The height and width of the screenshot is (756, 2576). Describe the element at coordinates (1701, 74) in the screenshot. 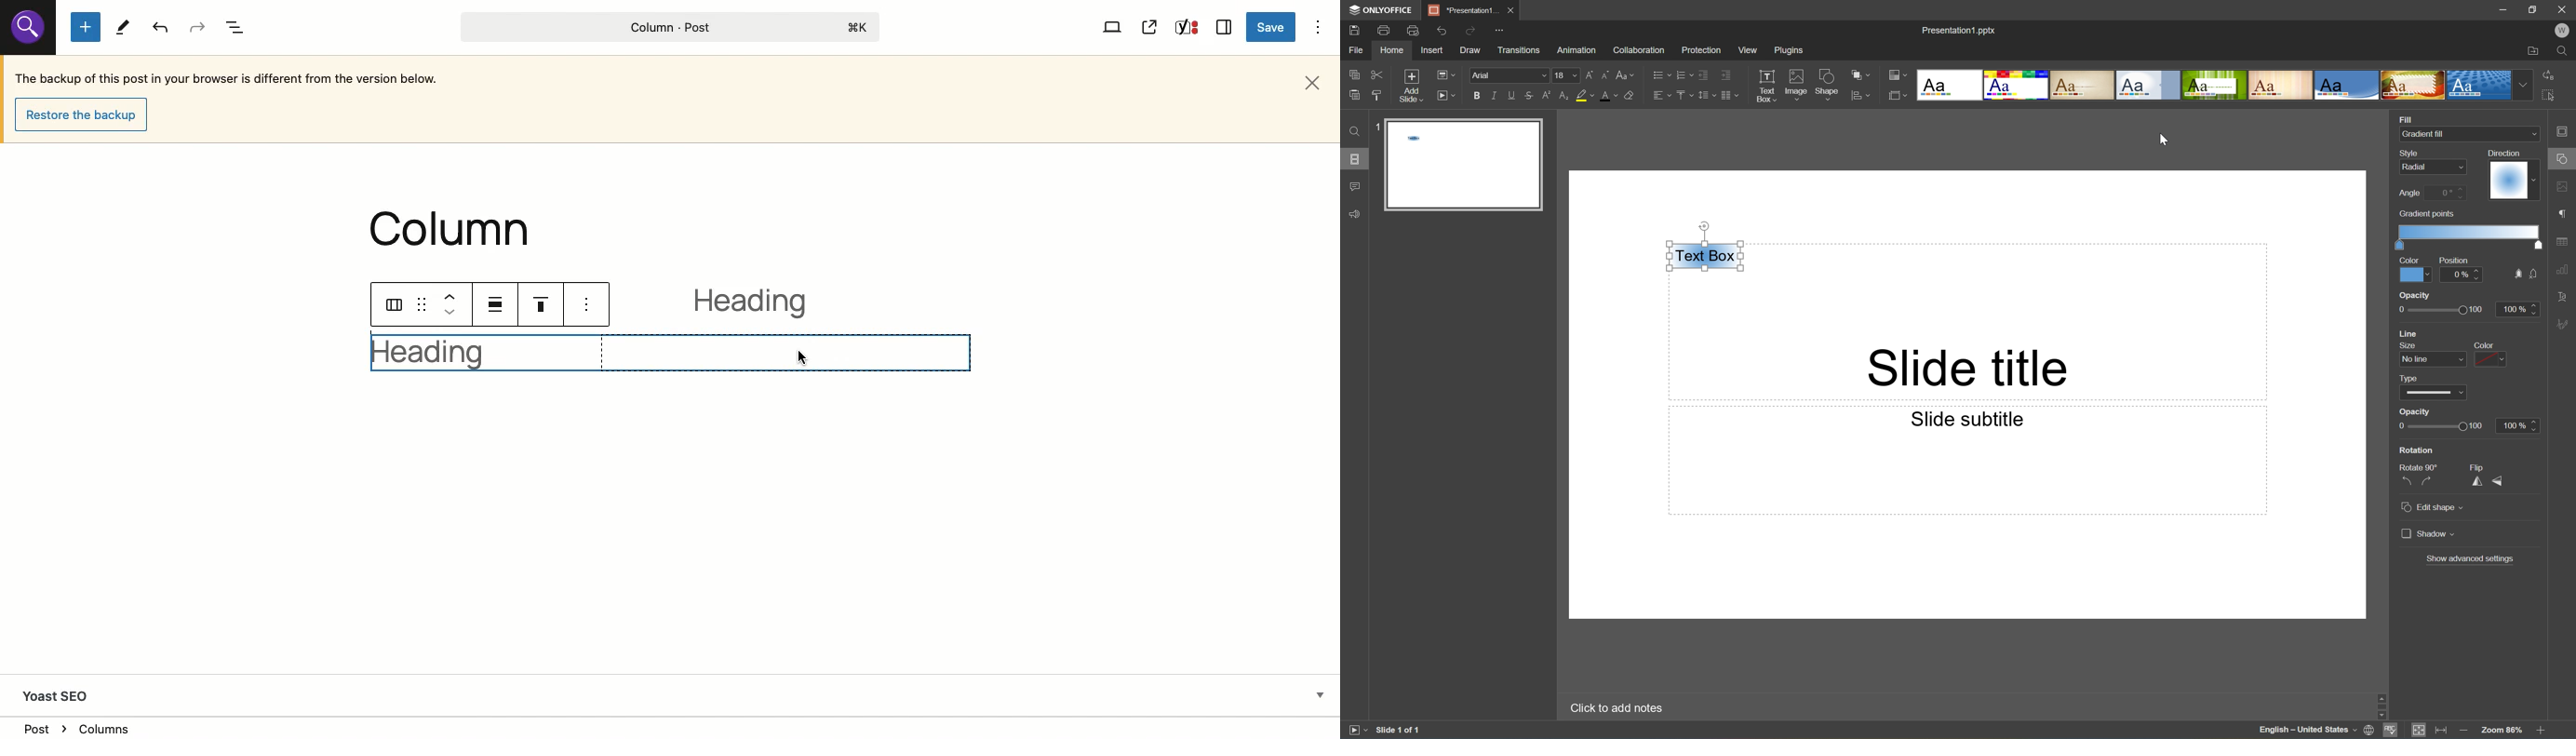

I see `Decrease indent` at that location.